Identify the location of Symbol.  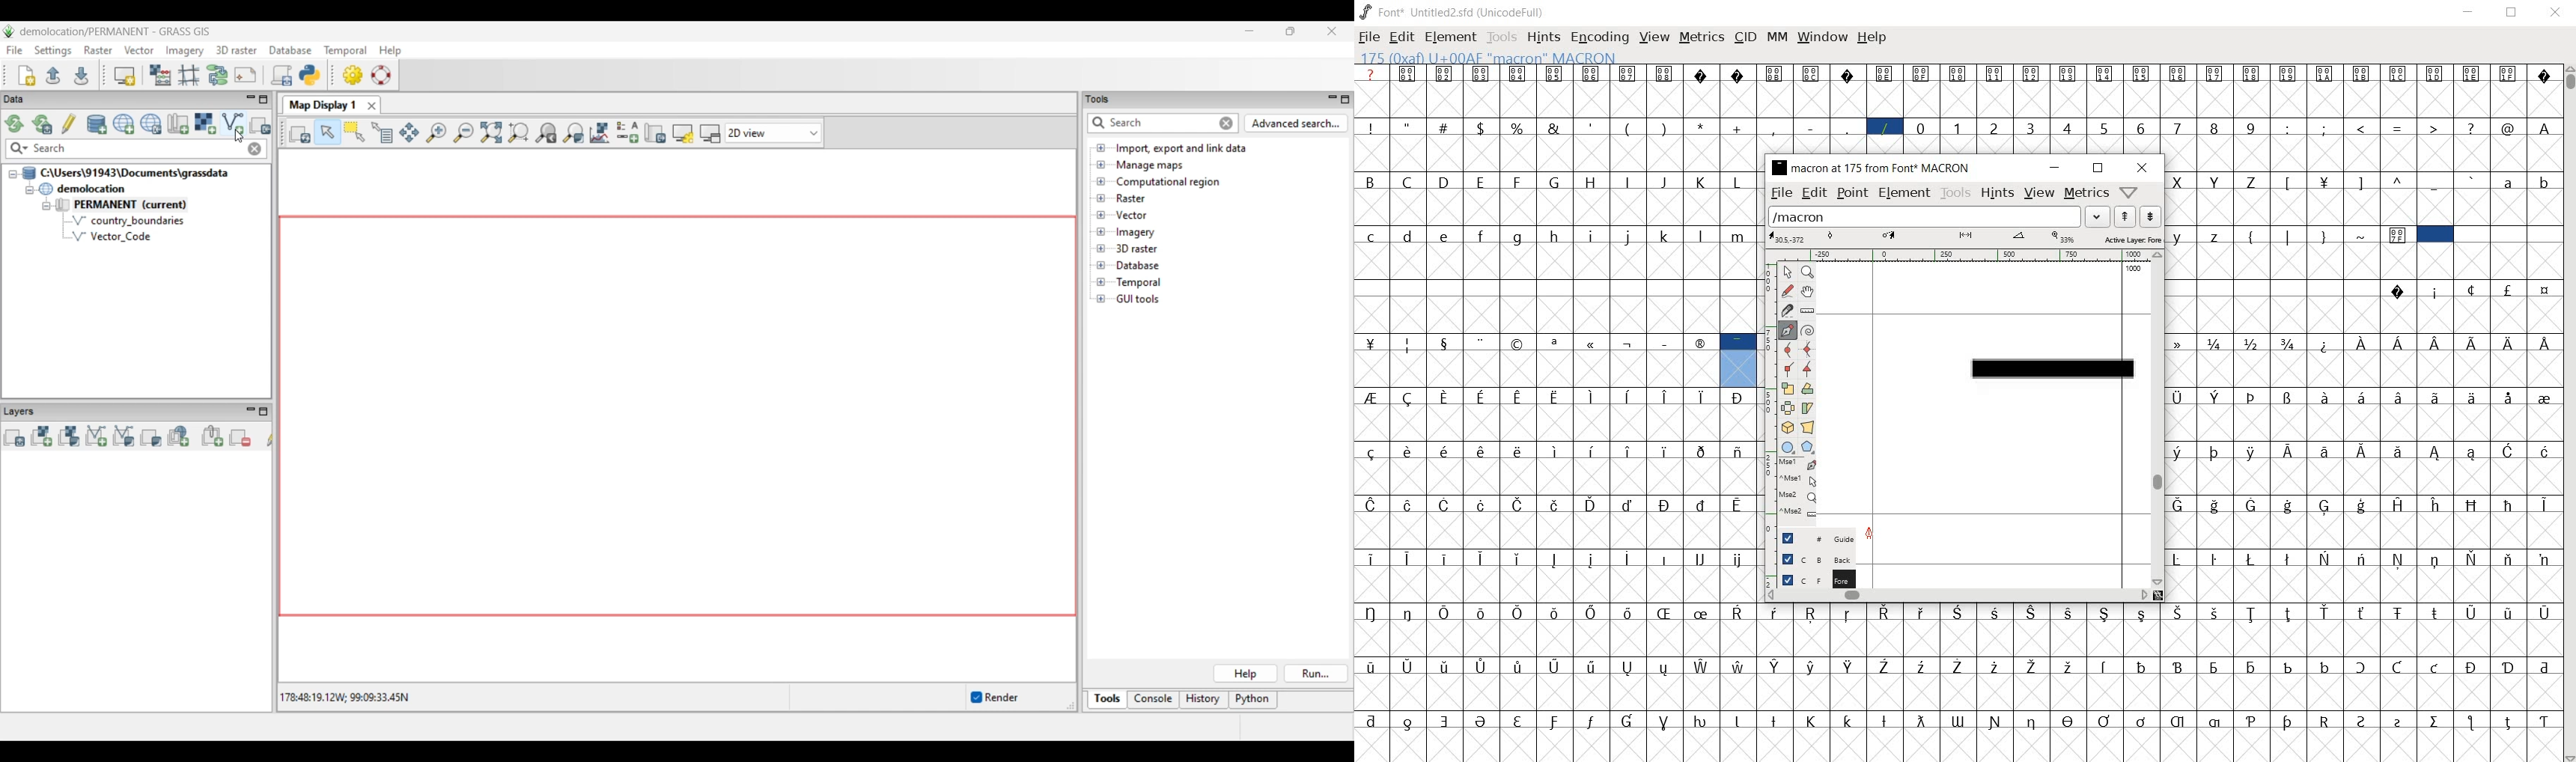
(1738, 398).